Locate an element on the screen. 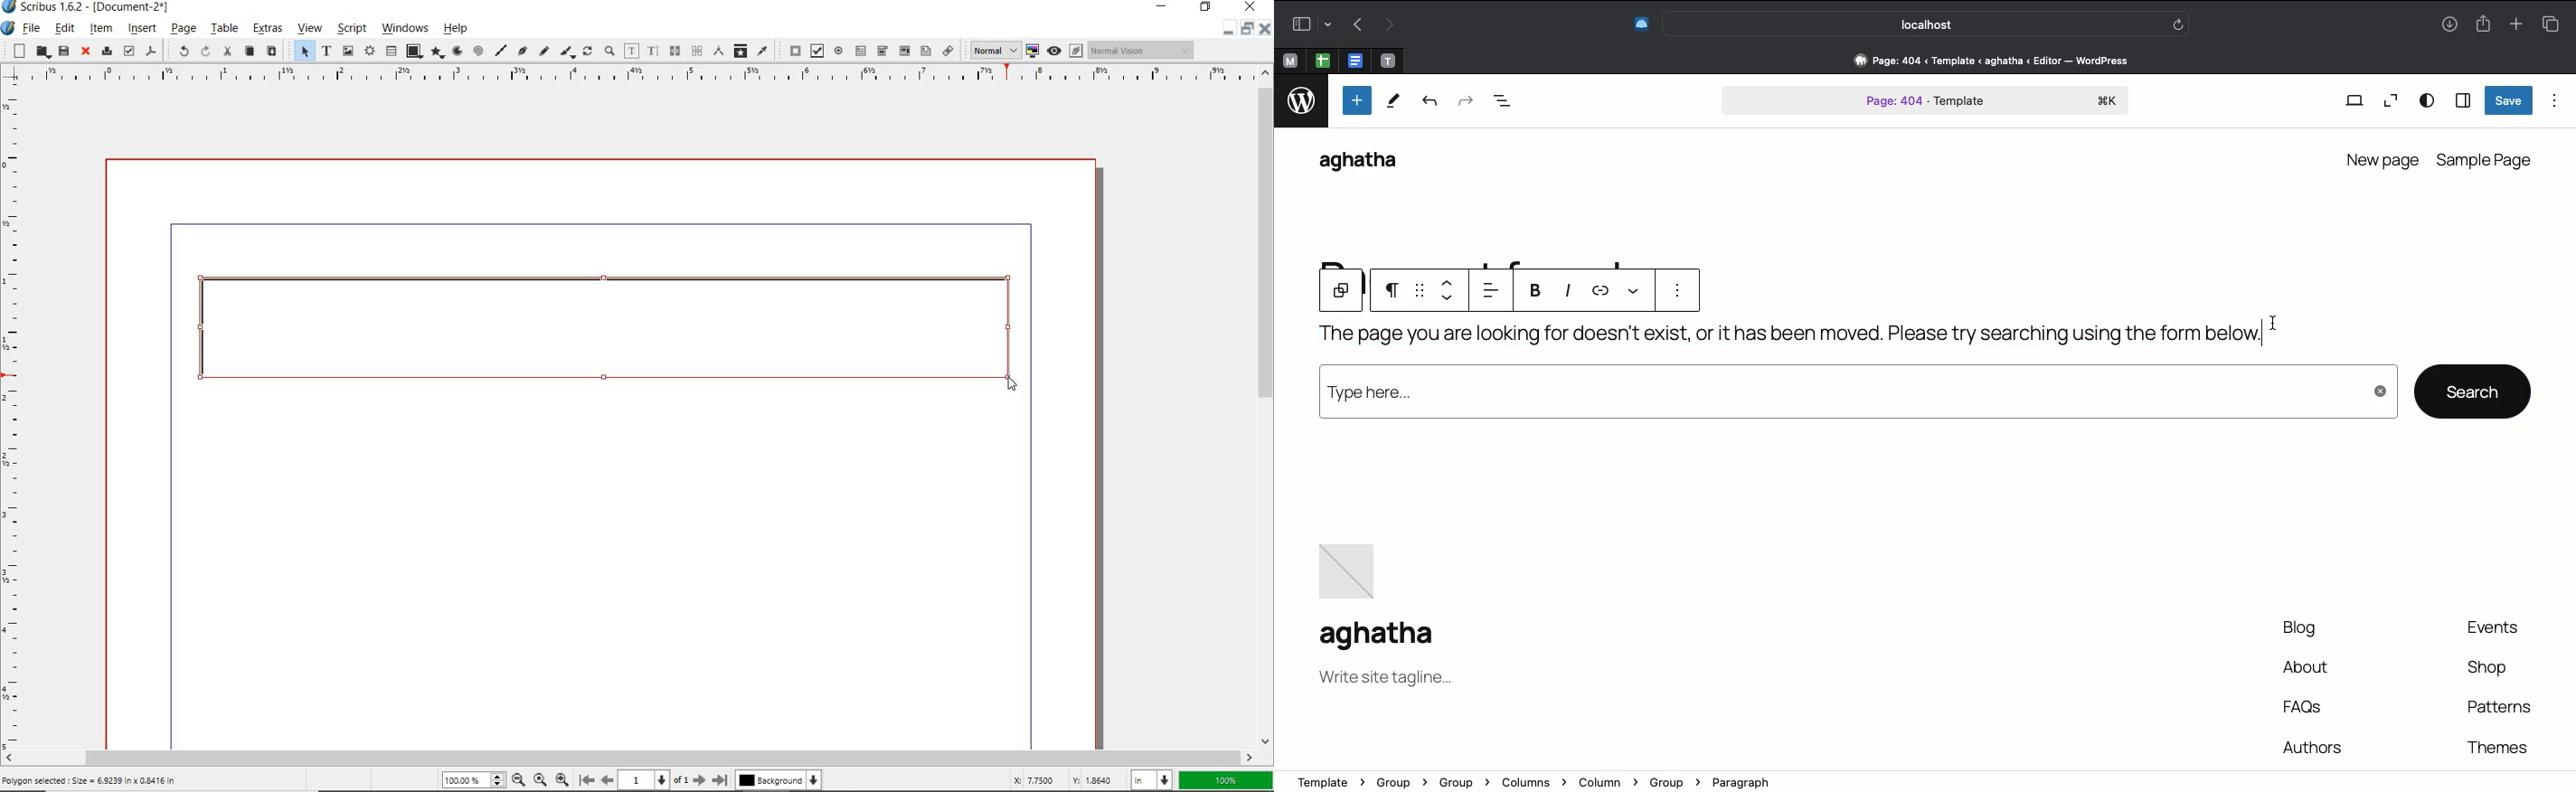  Bold is located at coordinates (1535, 294).